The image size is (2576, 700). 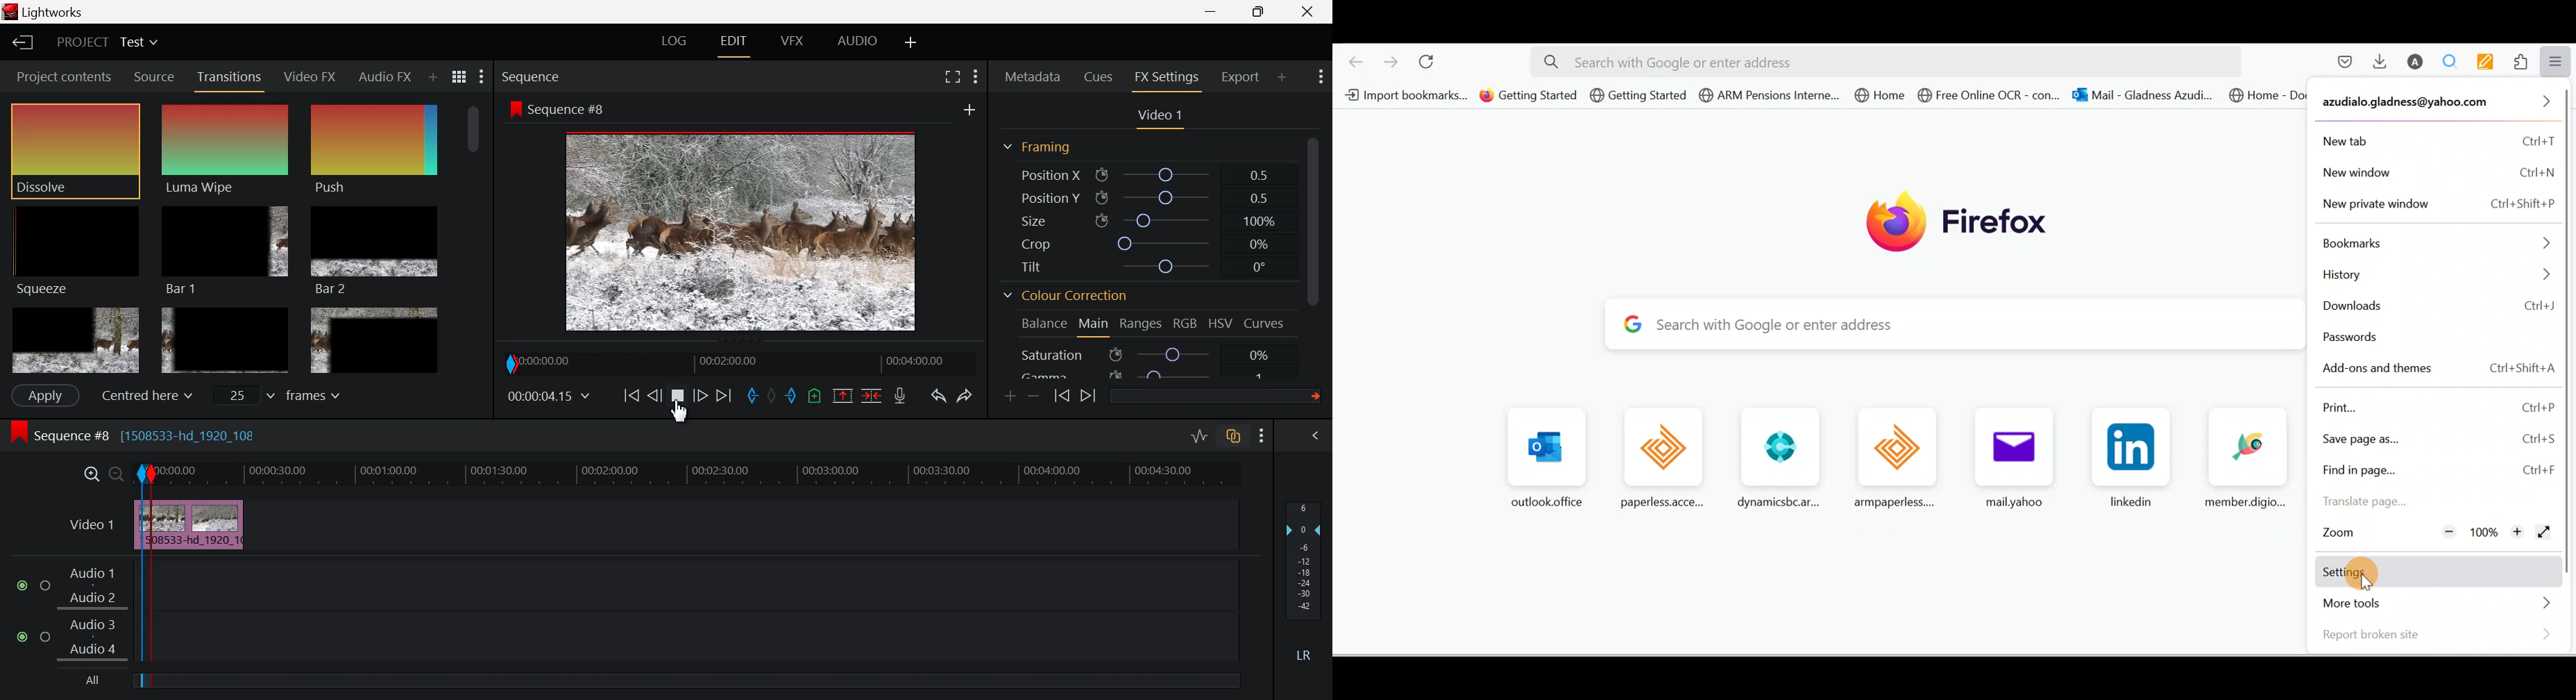 I want to click on Account, so click(x=2417, y=63).